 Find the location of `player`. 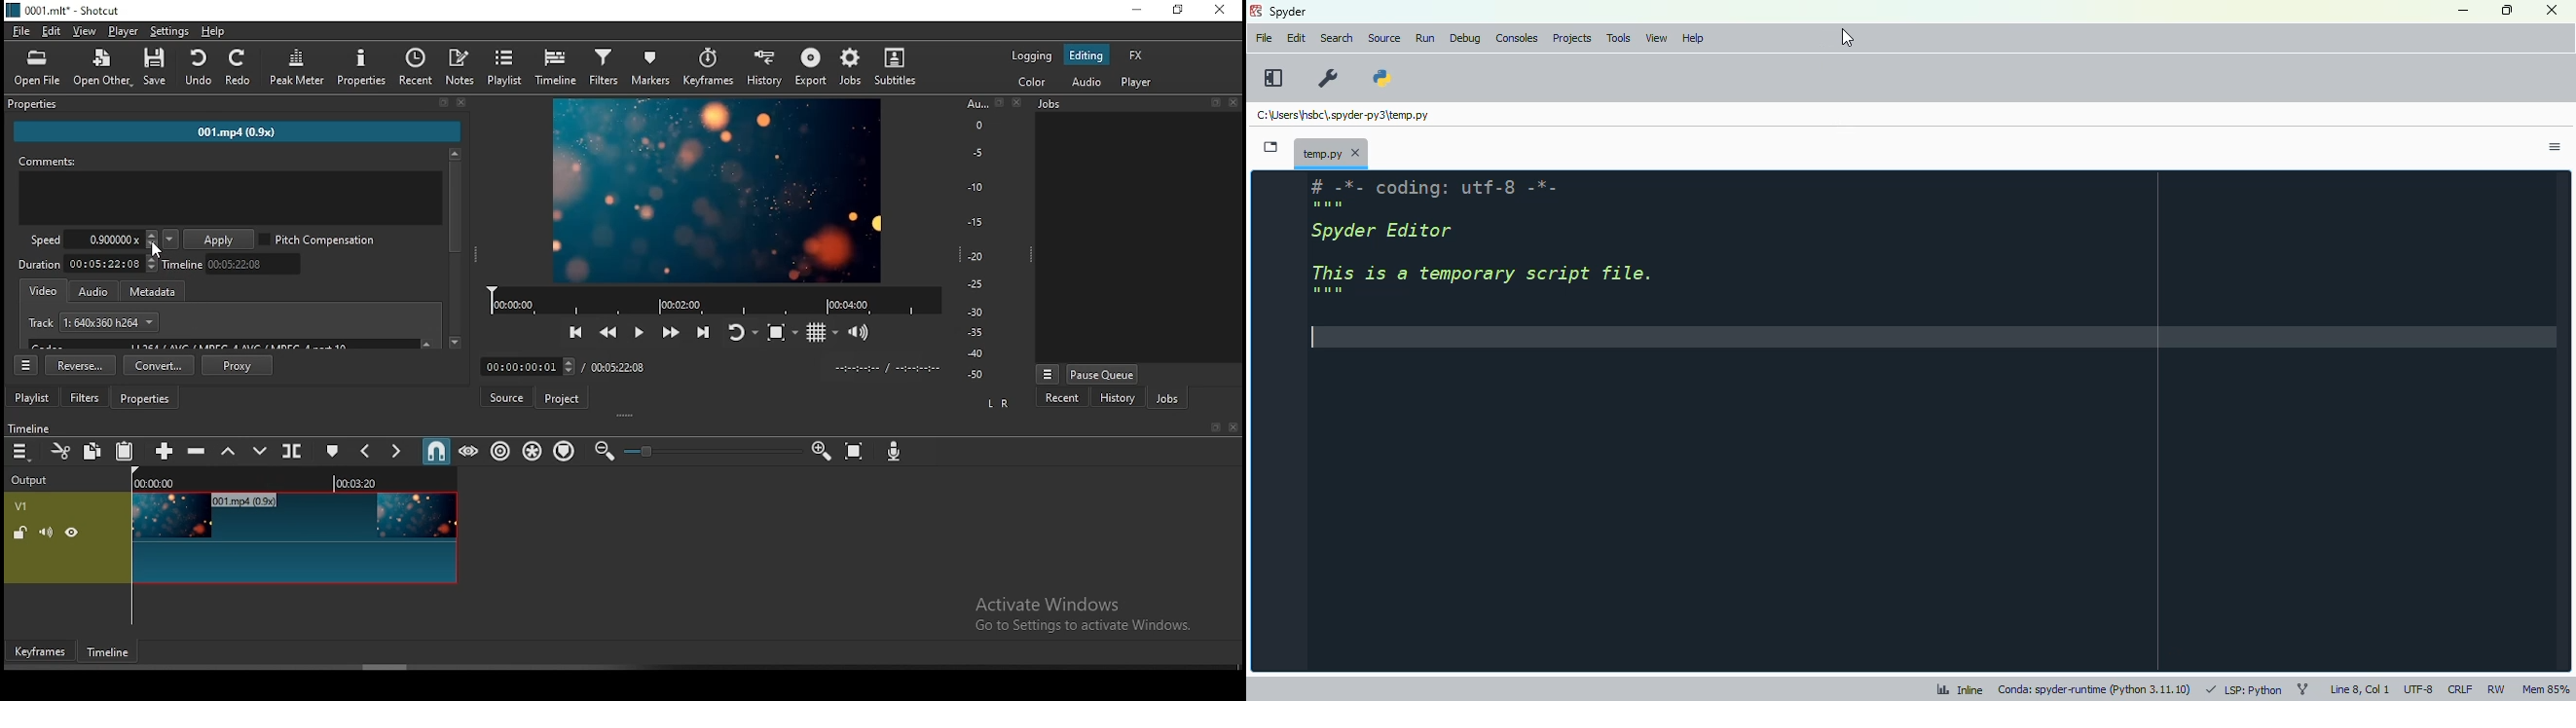

player is located at coordinates (1136, 82).